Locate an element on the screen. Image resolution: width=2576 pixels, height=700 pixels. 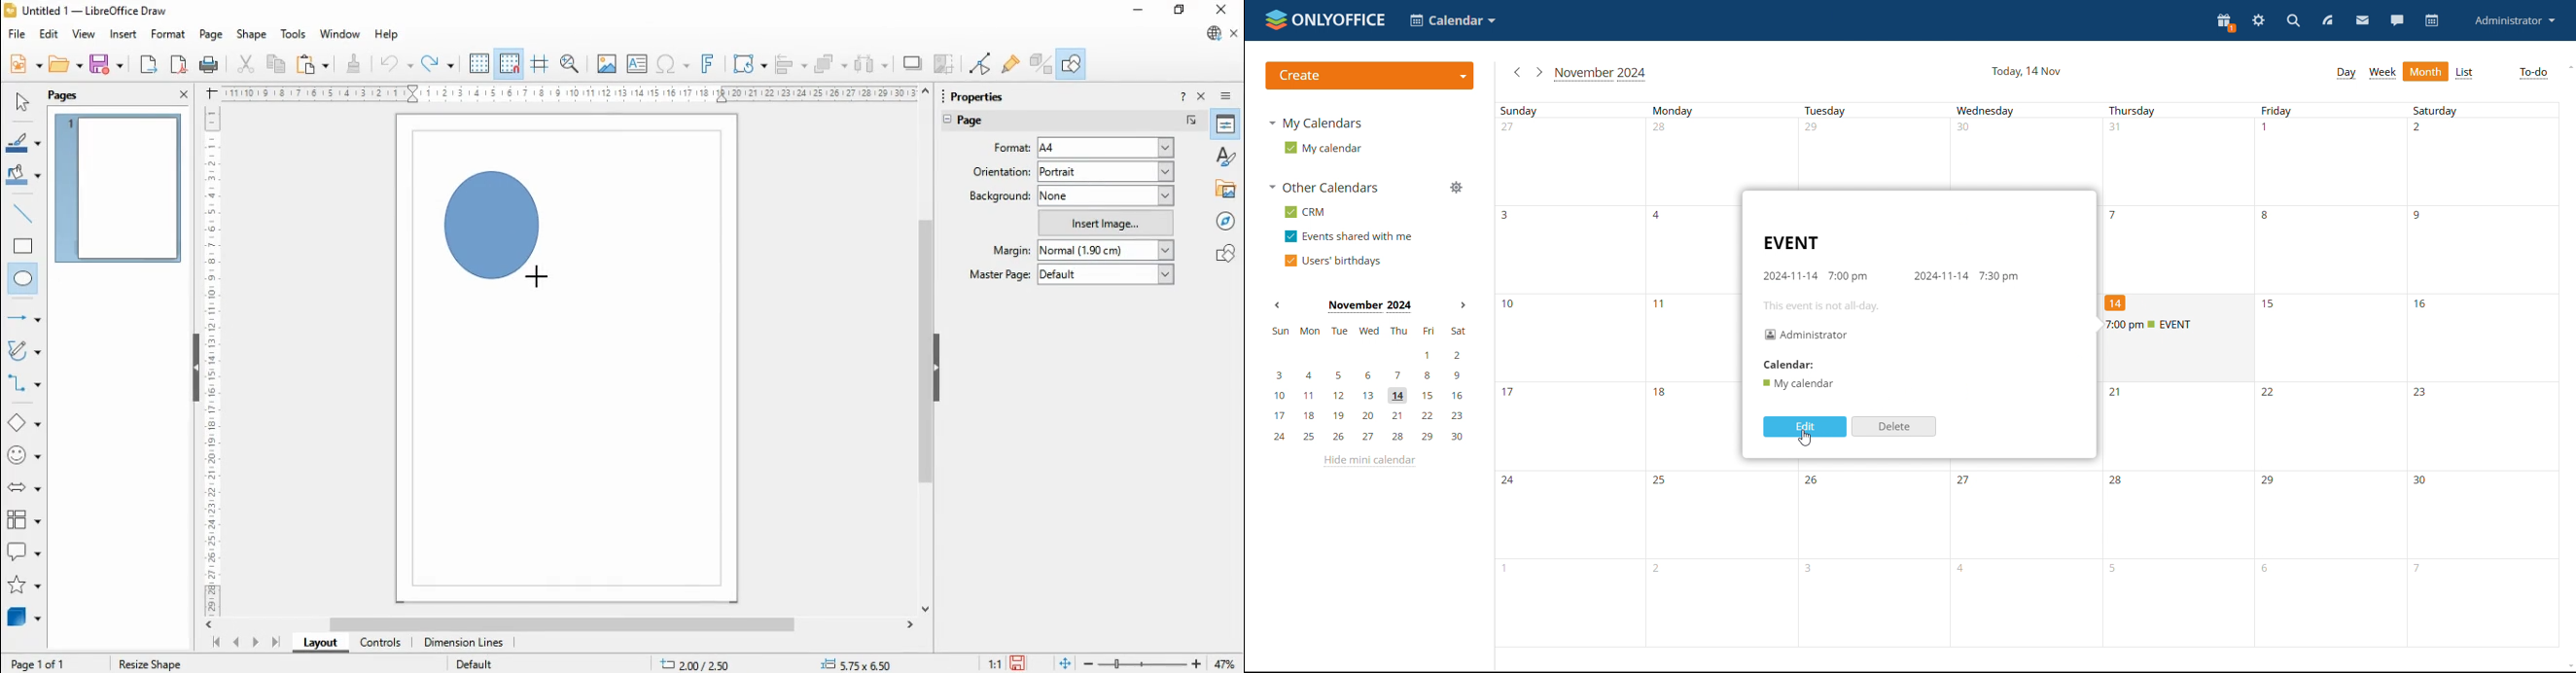
dimension lines is located at coordinates (465, 643).